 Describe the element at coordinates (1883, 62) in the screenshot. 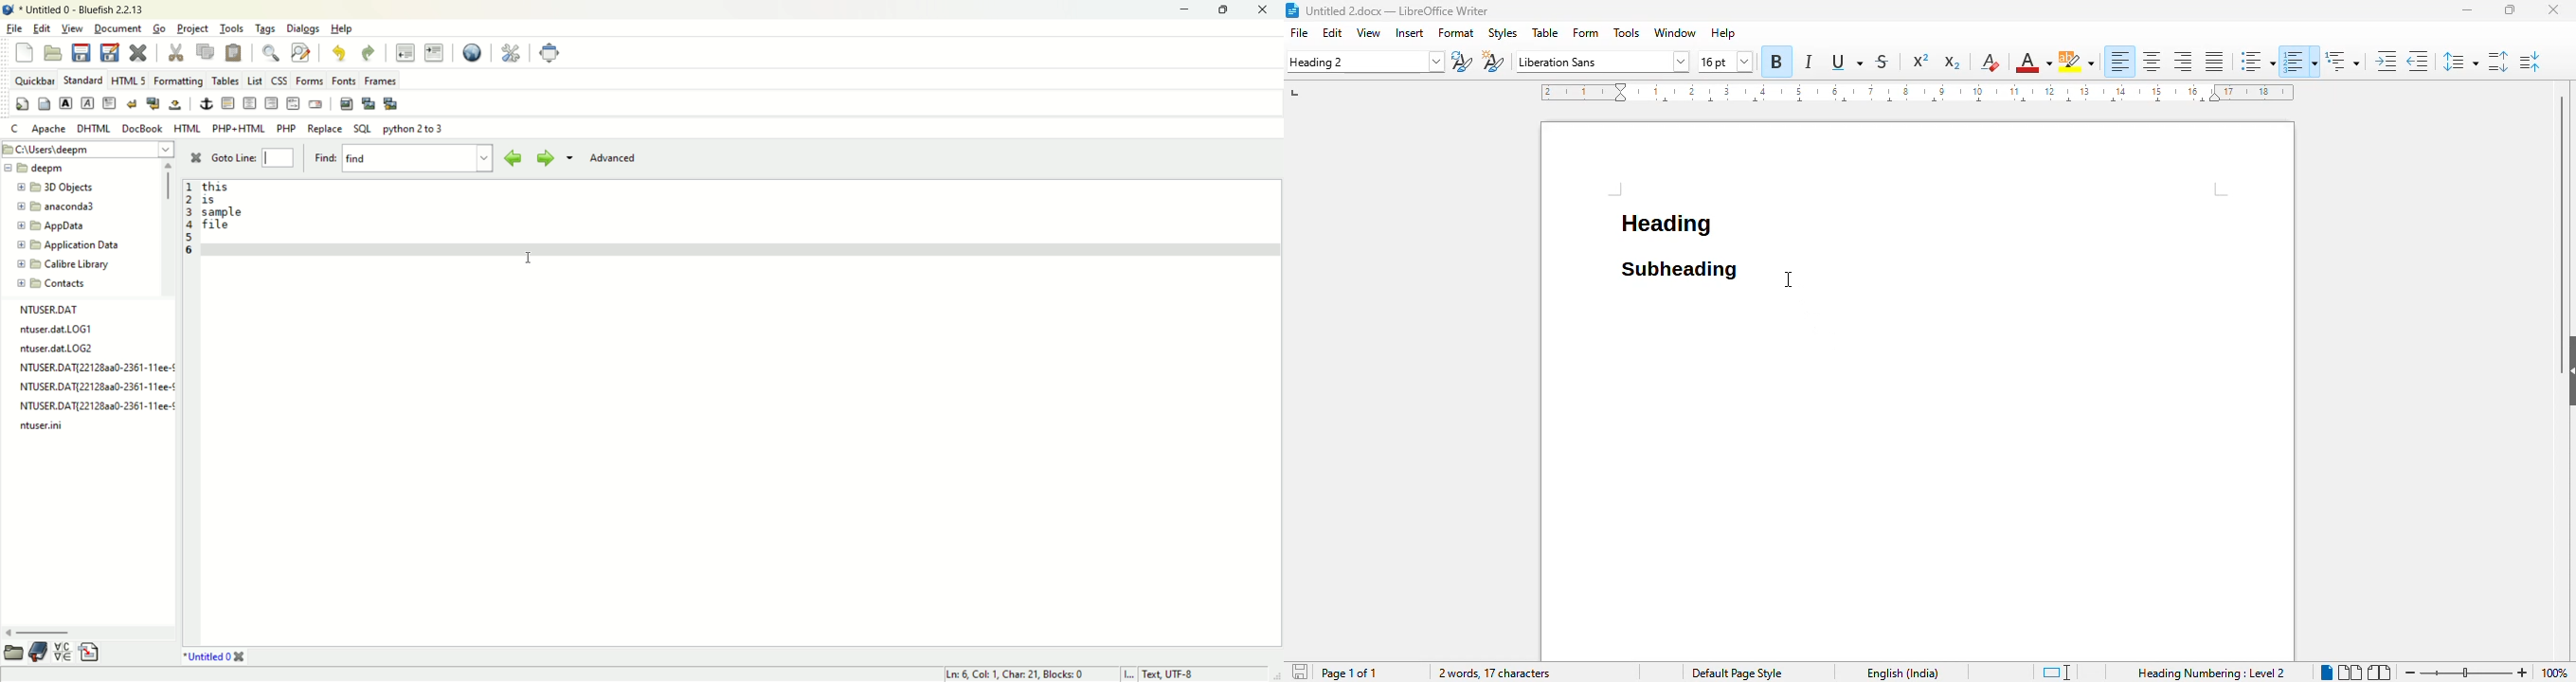

I see `strikethrough` at that location.